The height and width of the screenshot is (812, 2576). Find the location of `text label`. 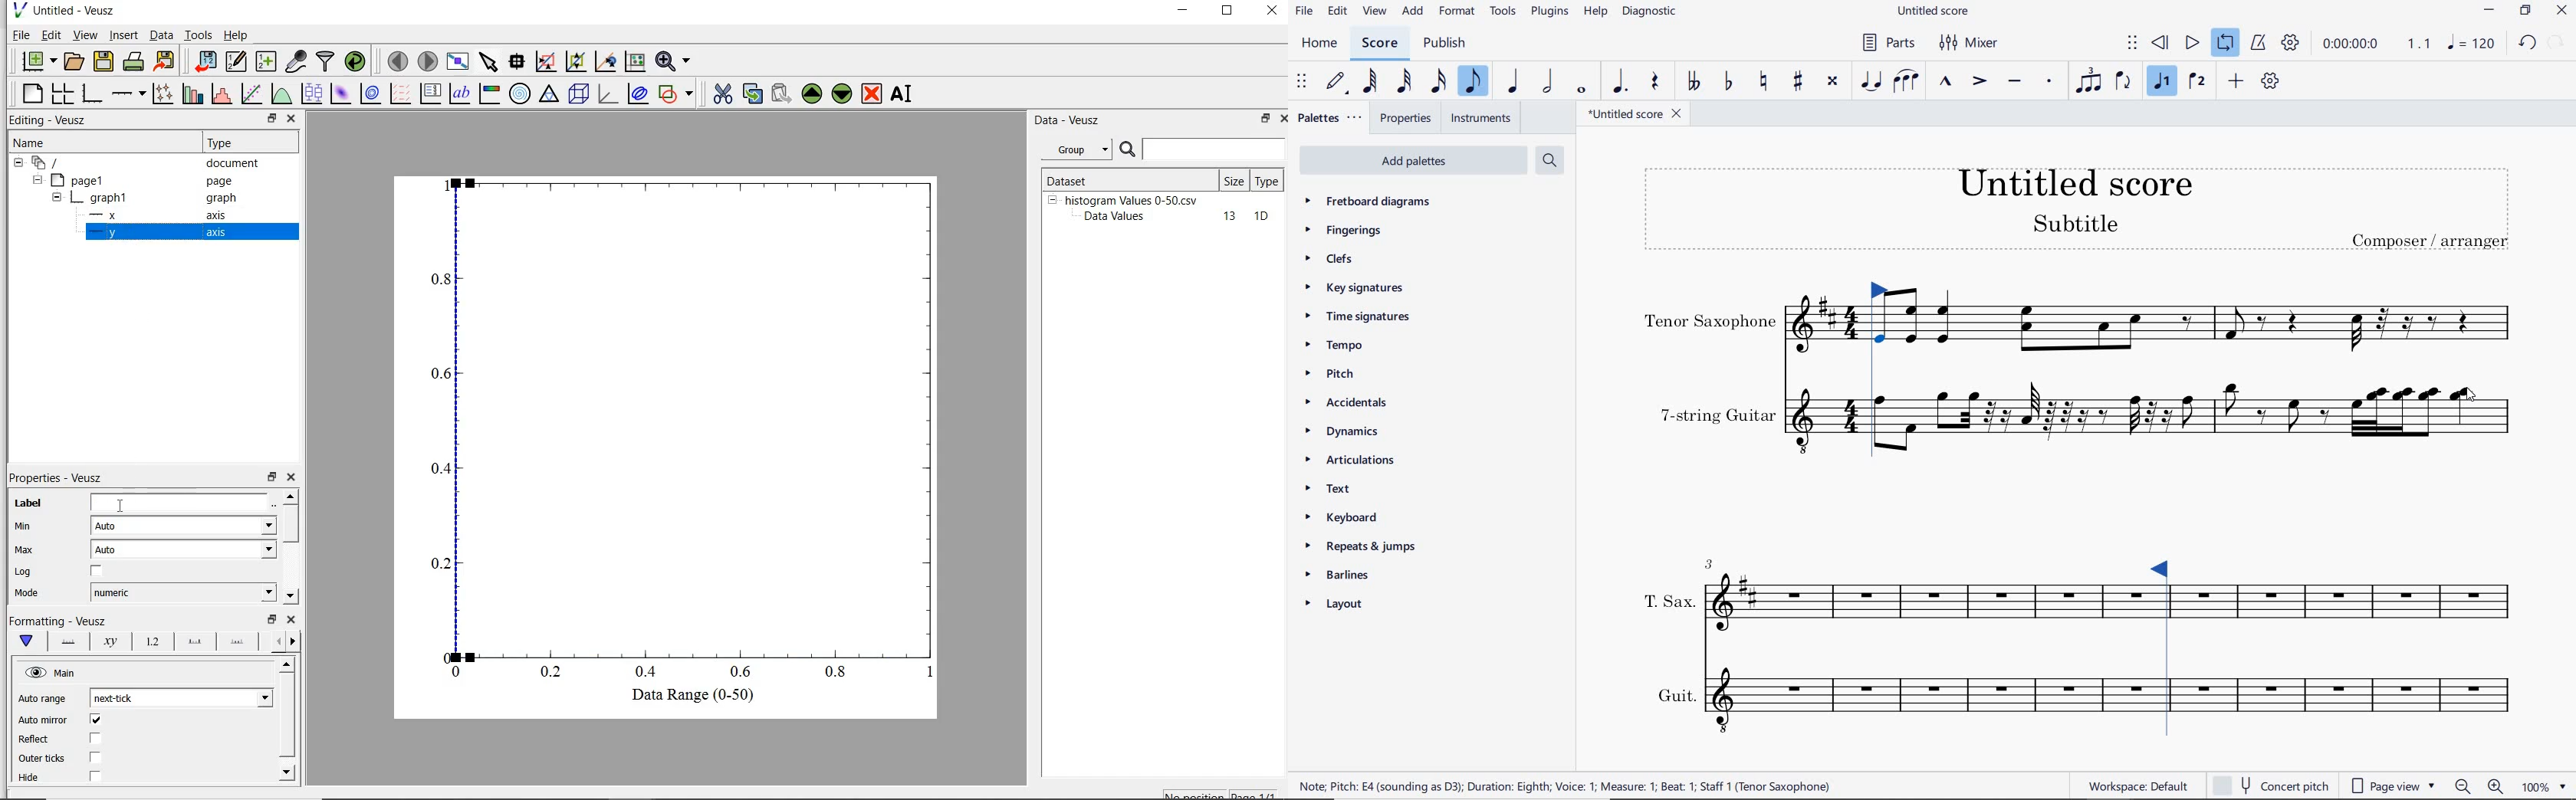

text label is located at coordinates (462, 92).